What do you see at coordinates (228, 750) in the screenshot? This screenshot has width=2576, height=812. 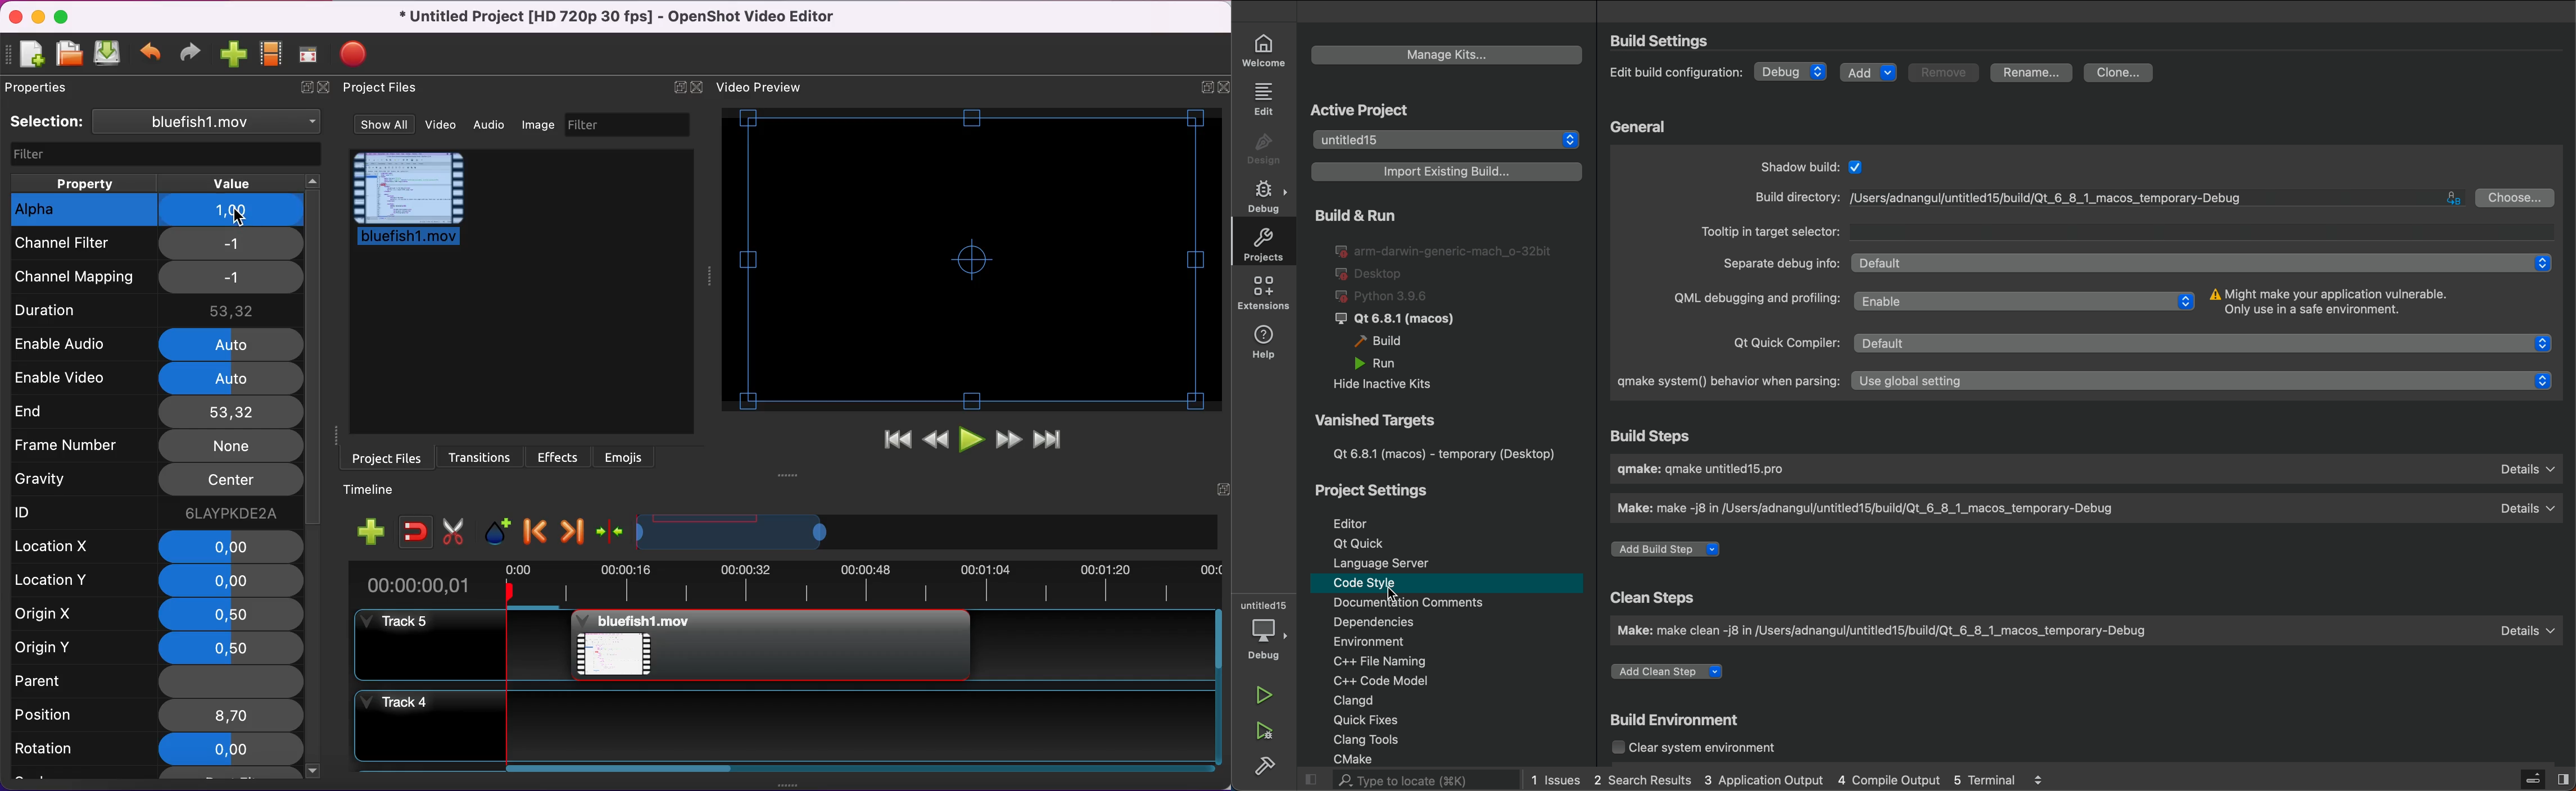 I see `0` at bounding box center [228, 750].